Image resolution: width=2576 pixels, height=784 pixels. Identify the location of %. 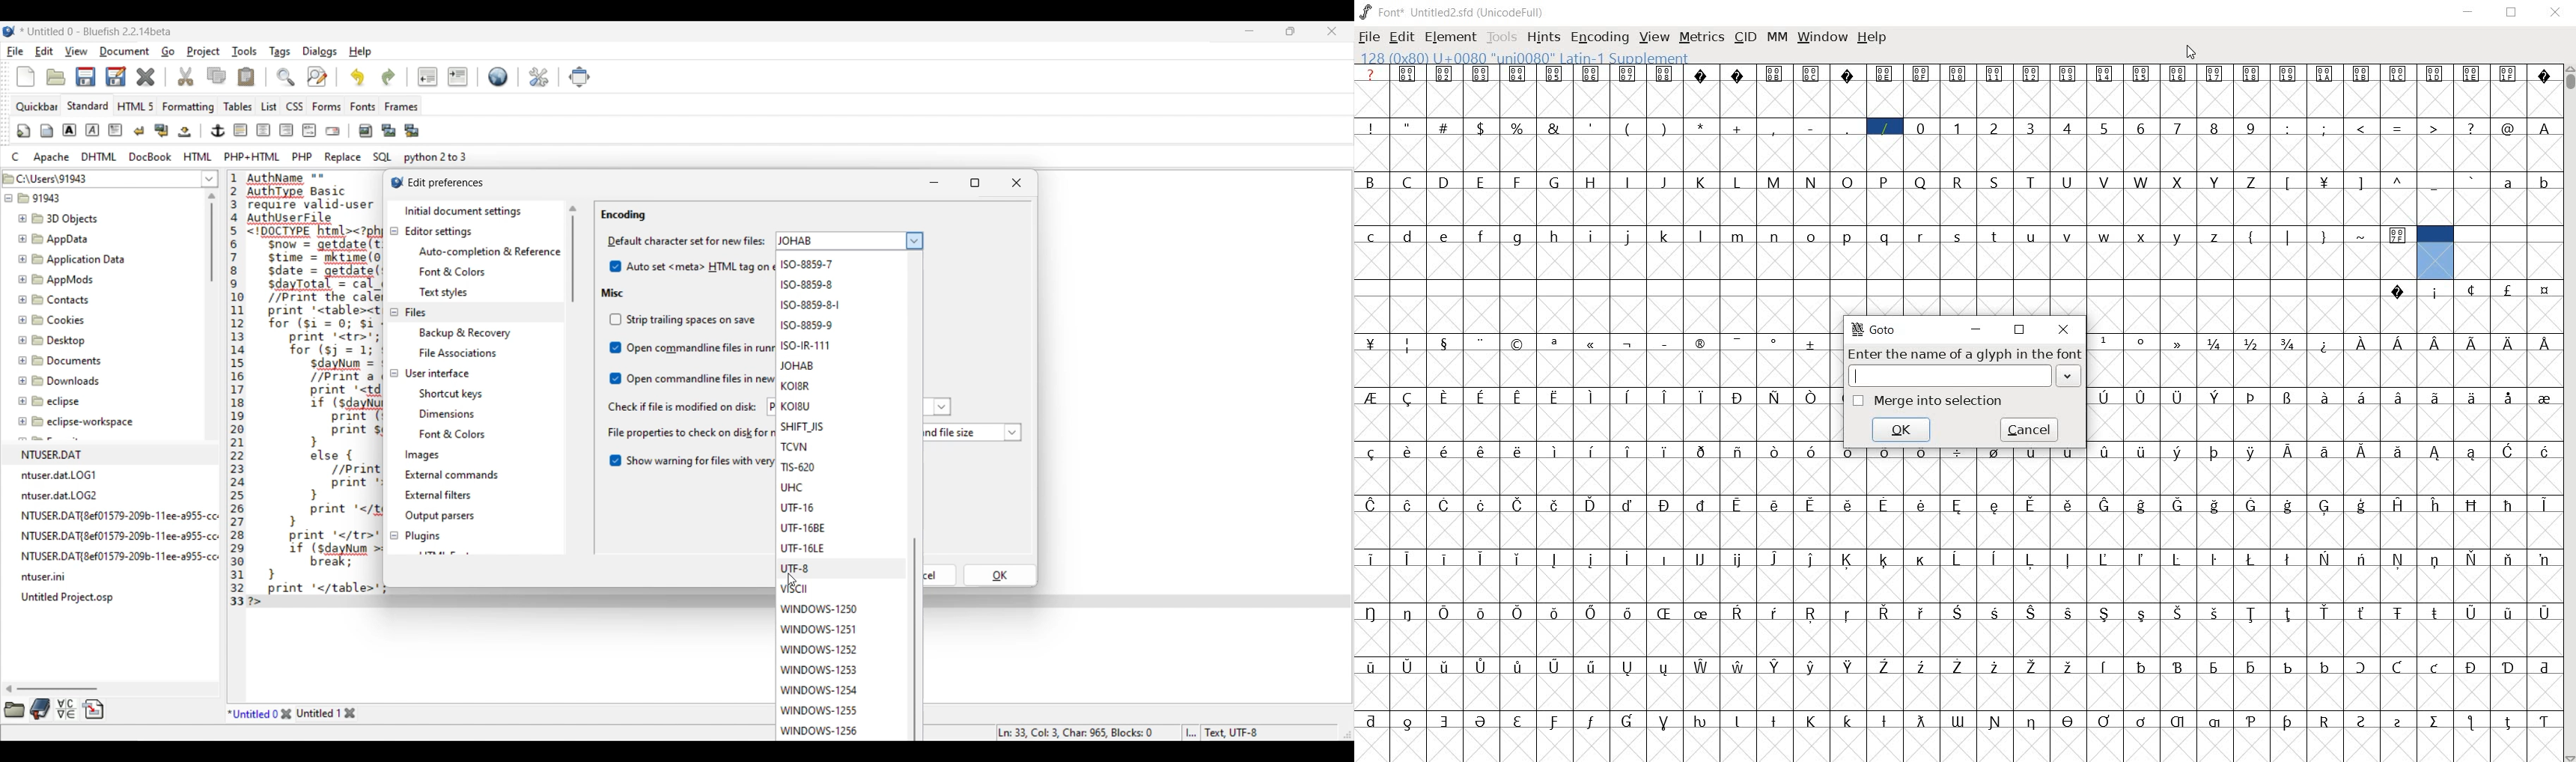
(1518, 127).